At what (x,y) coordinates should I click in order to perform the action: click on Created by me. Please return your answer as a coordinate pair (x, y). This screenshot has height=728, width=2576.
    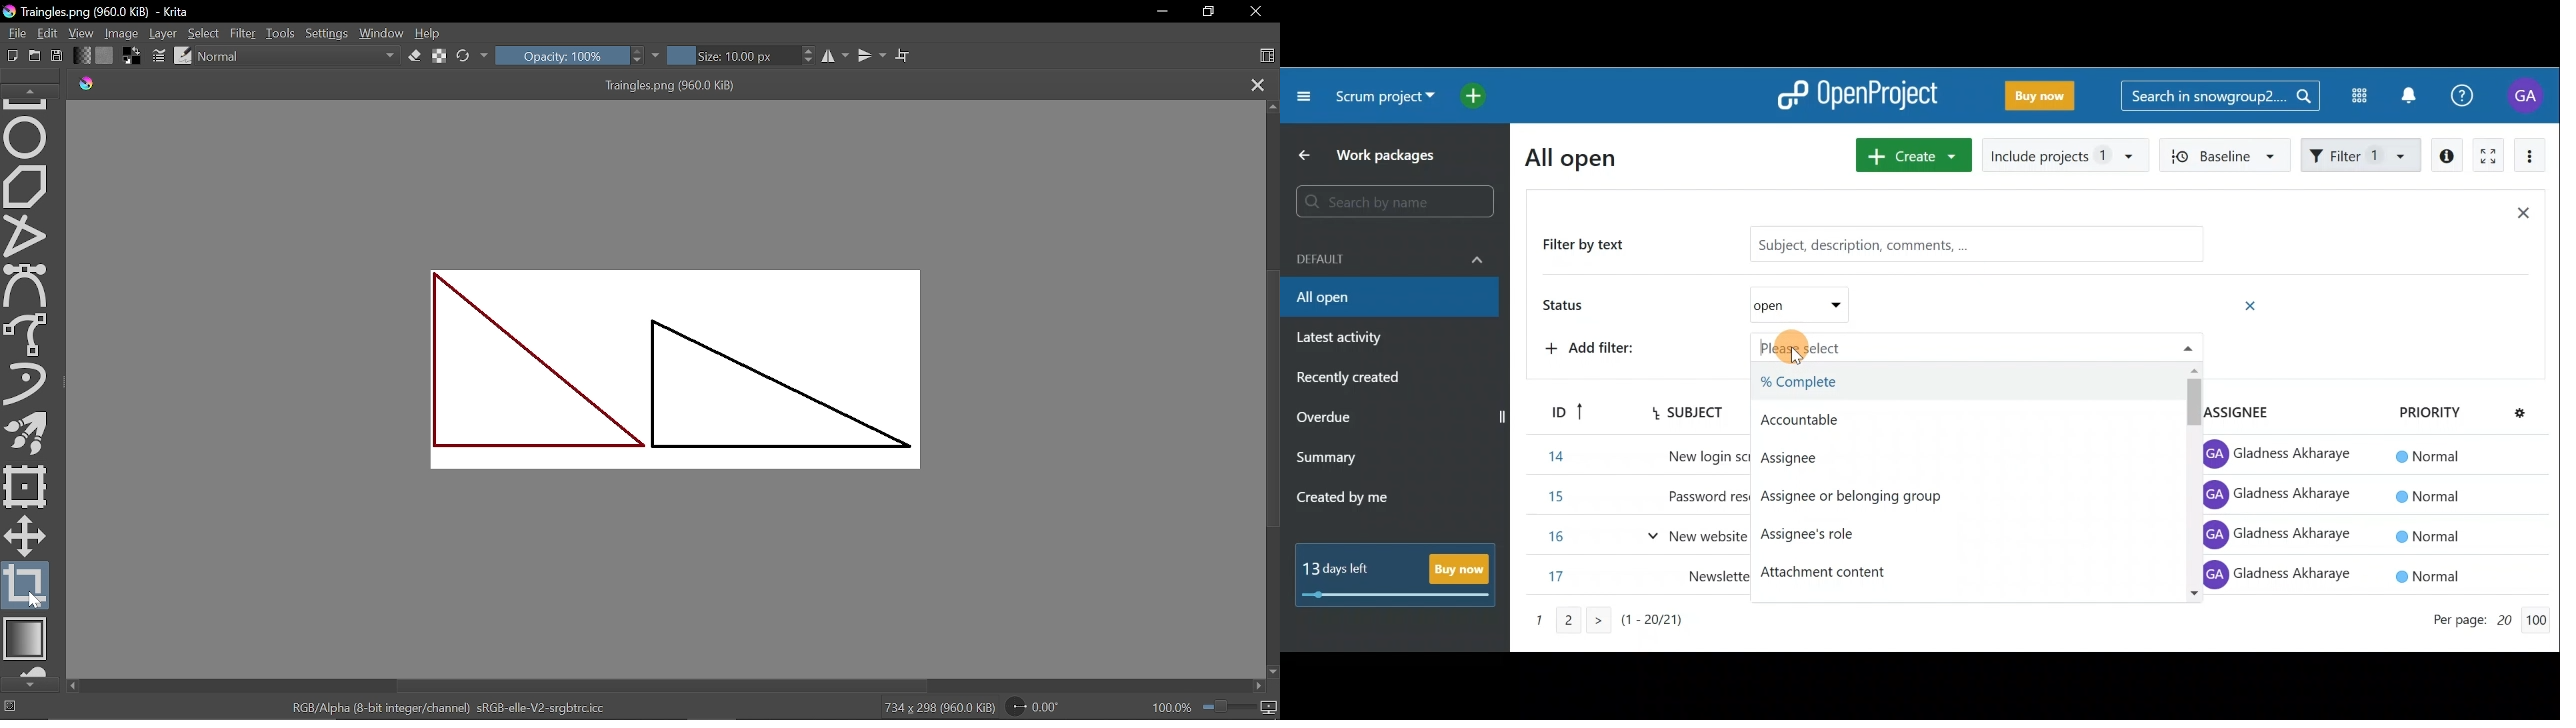
    Looking at the image, I should click on (1354, 500).